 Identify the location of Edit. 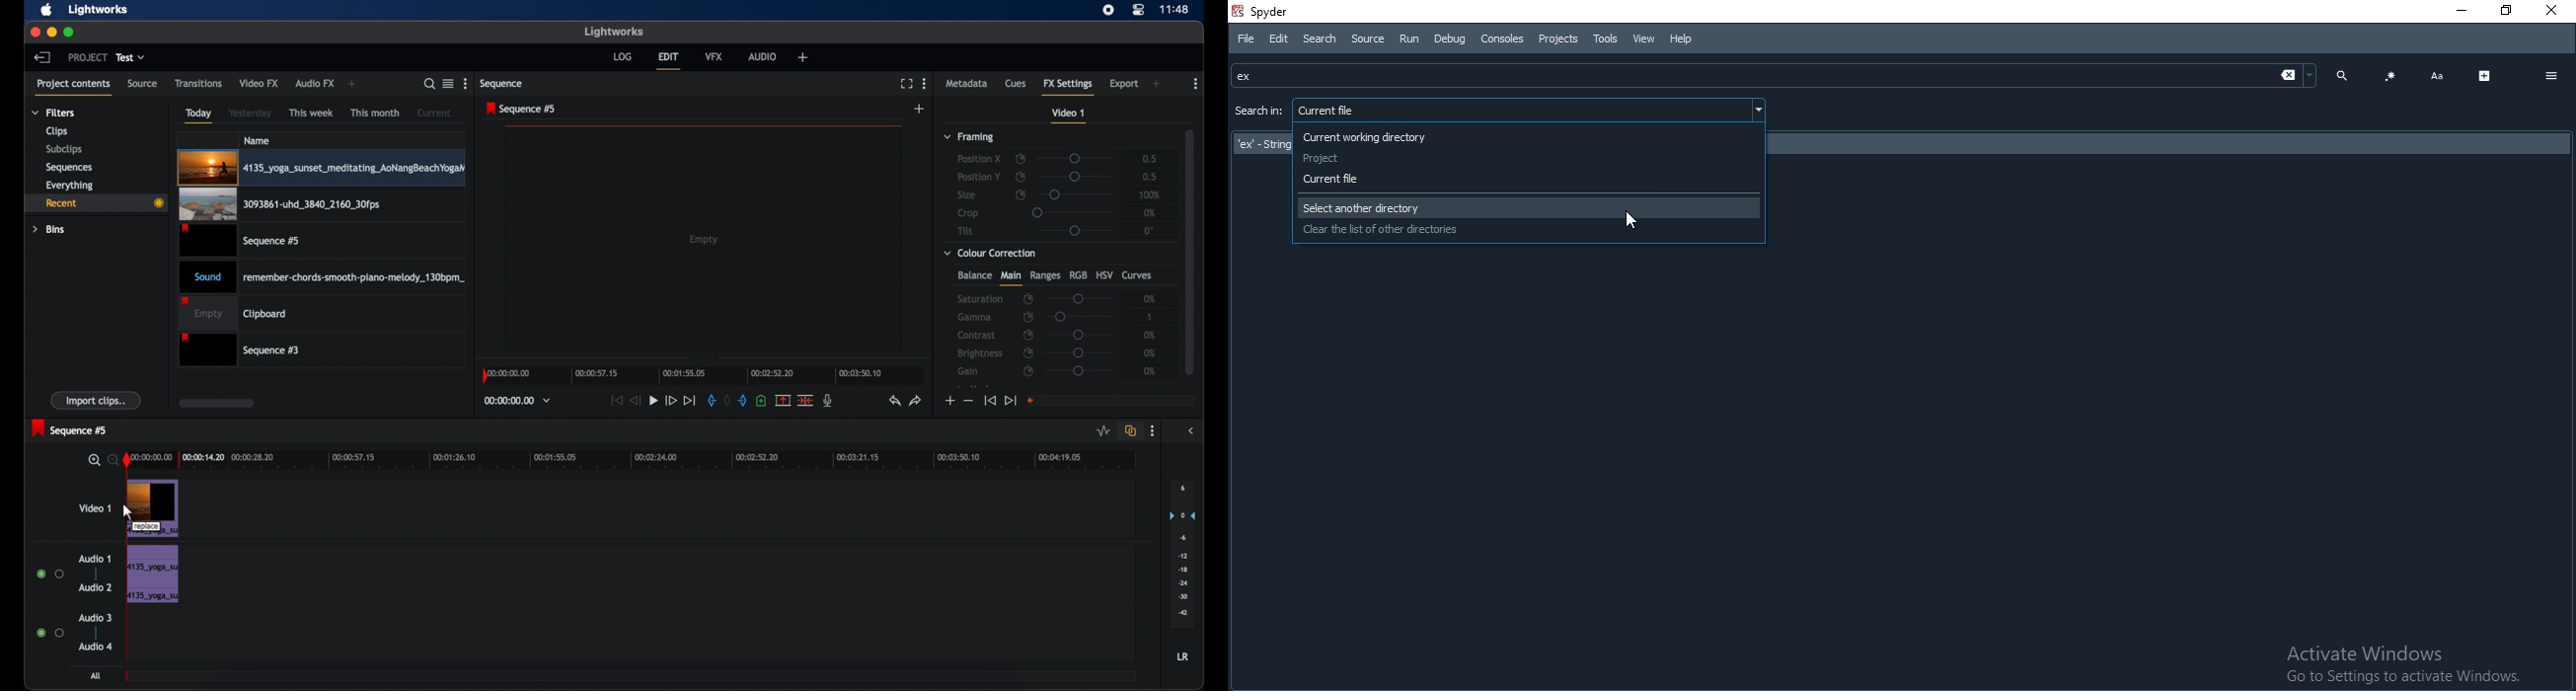
(1279, 38).